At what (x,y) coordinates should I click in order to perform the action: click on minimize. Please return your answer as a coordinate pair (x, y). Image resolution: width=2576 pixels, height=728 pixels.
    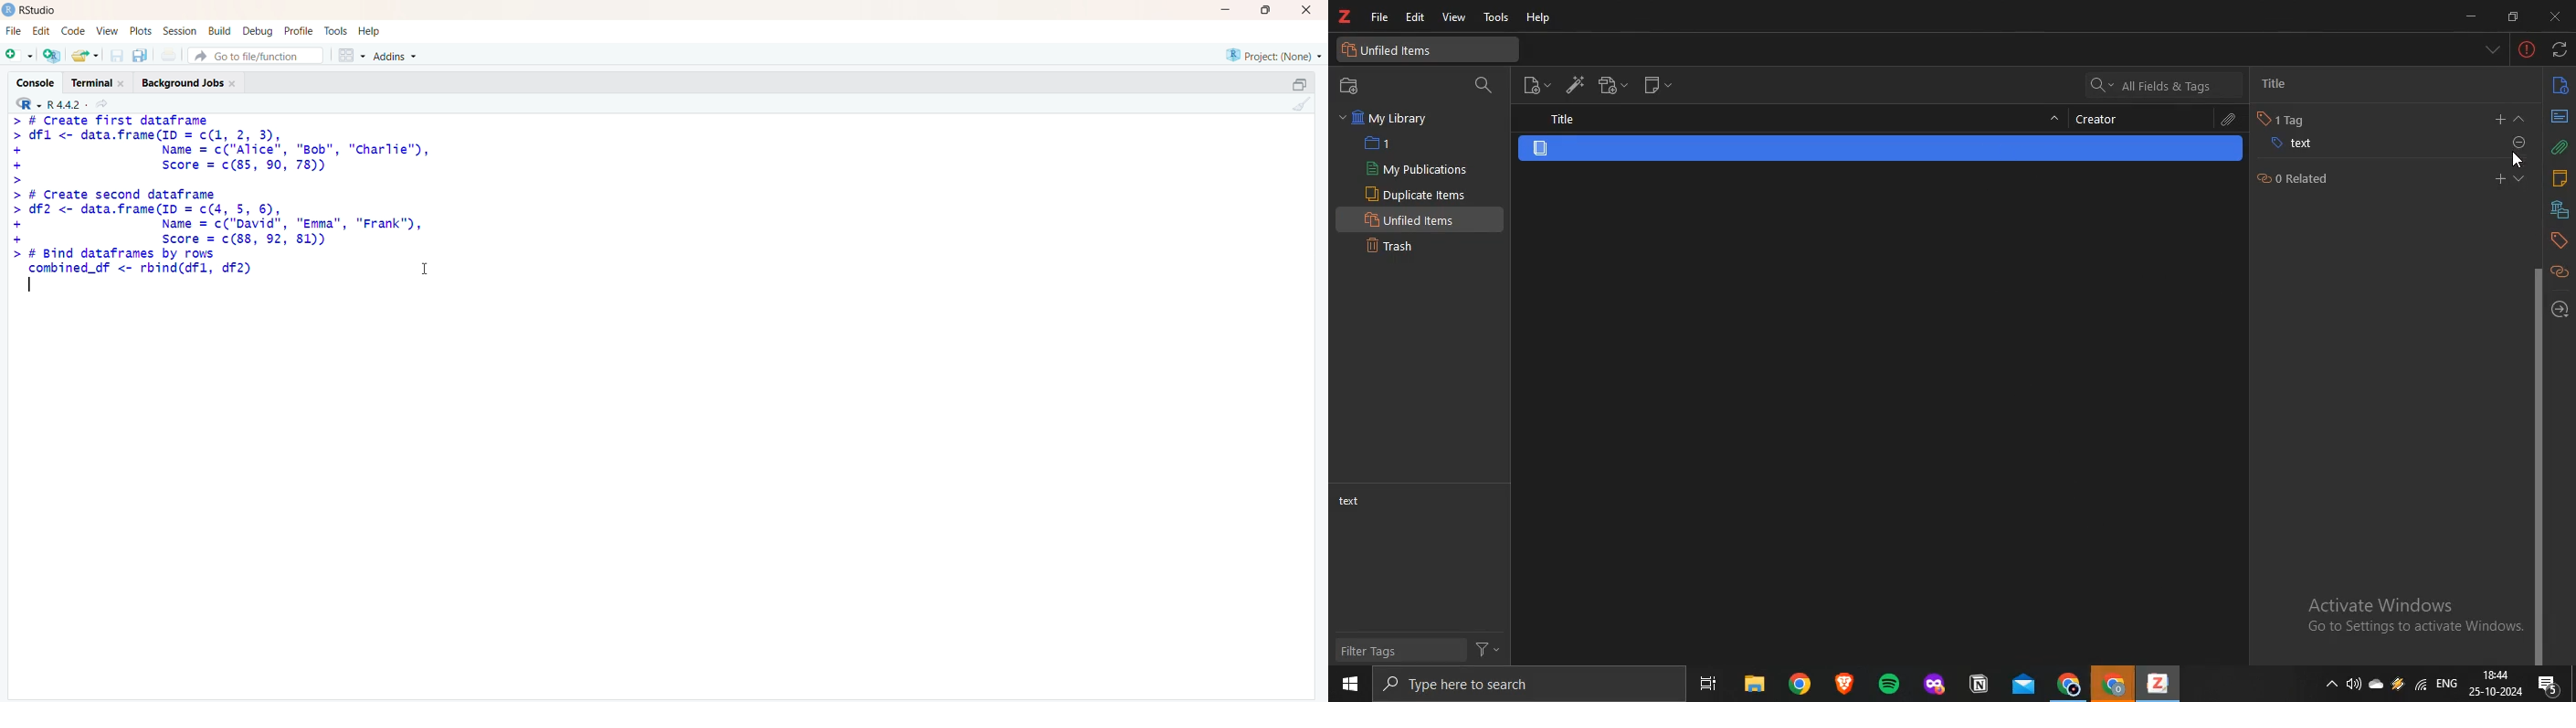
    Looking at the image, I should click on (2470, 16).